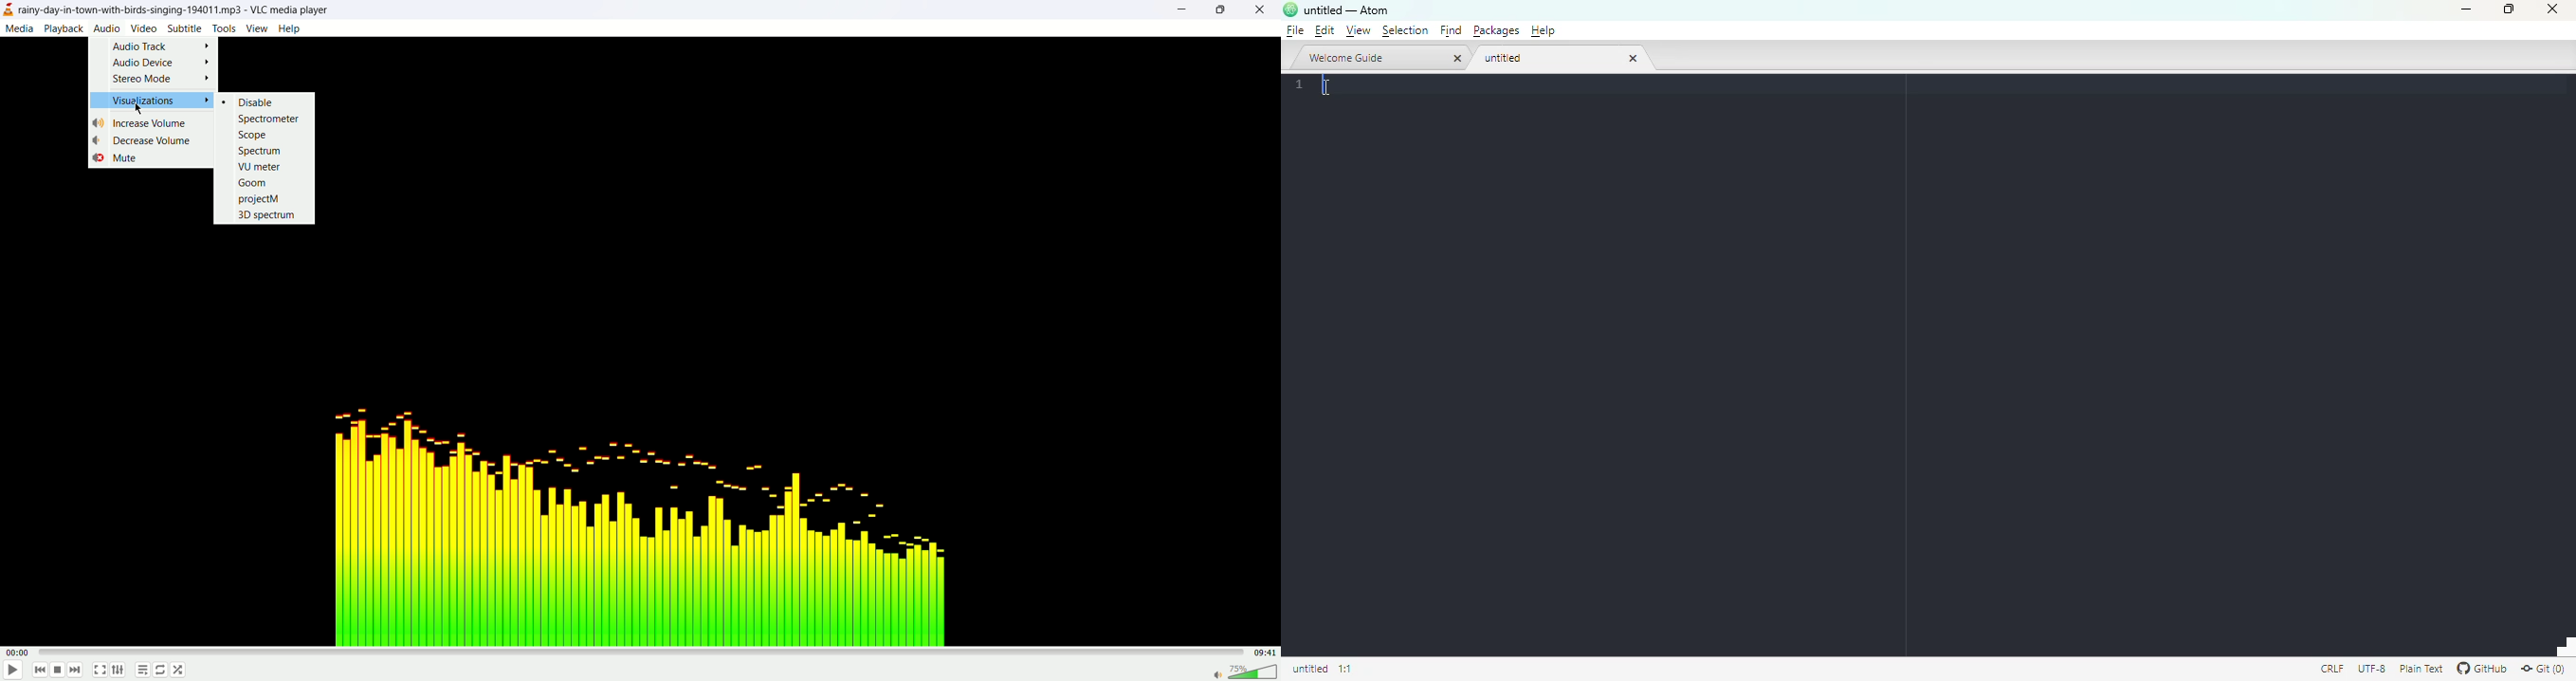 This screenshot has width=2576, height=700. What do you see at coordinates (57, 670) in the screenshot?
I see `stop` at bounding box center [57, 670].